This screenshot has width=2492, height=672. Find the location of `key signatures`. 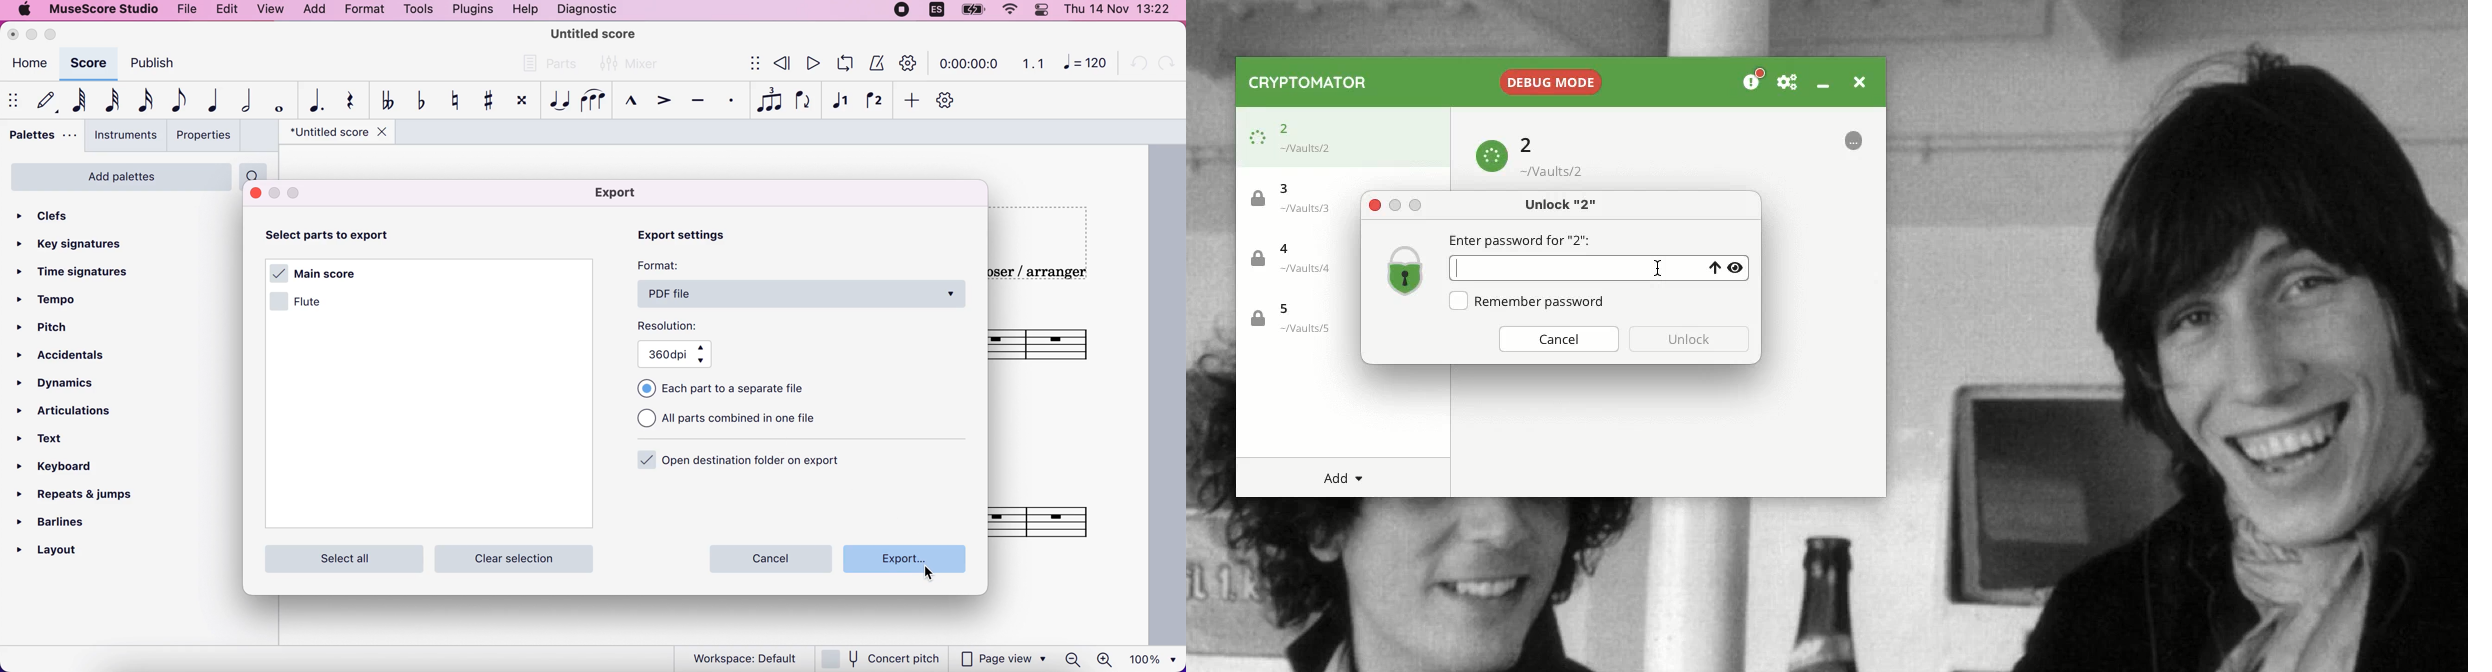

key signatures is located at coordinates (77, 245).